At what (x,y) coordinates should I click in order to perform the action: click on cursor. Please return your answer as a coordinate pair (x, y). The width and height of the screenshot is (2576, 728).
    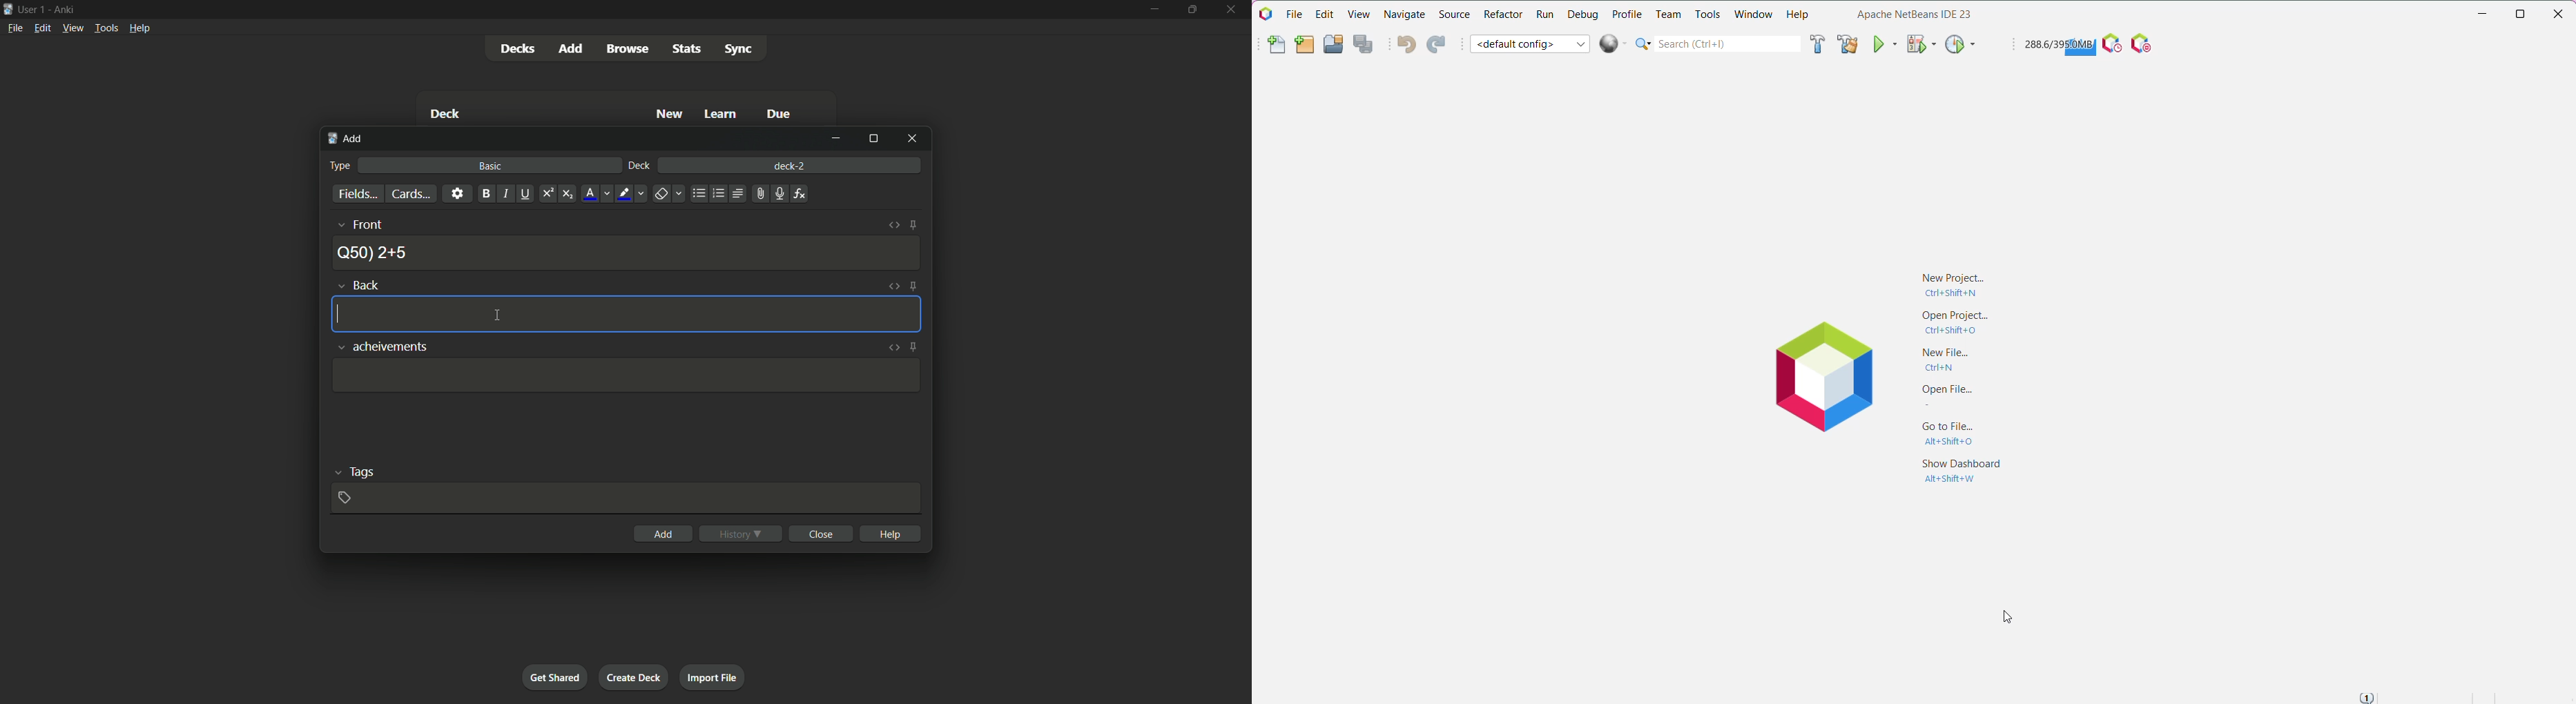
    Looking at the image, I should click on (499, 317).